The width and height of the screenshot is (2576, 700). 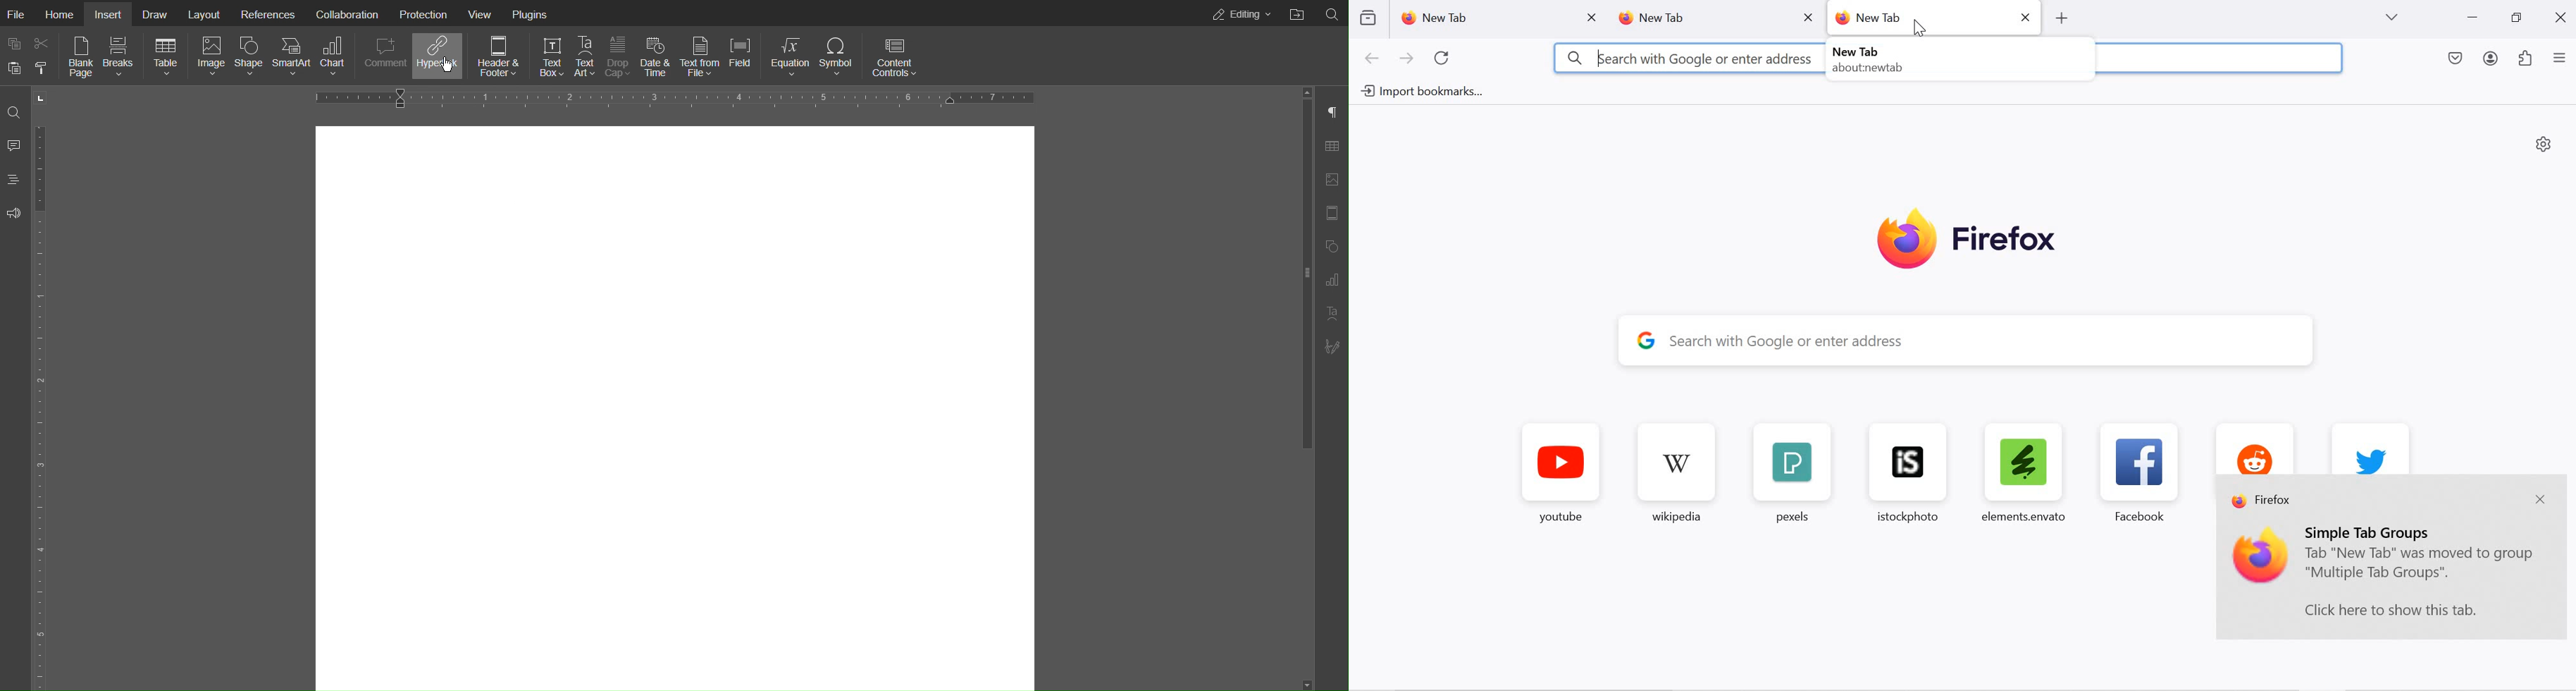 I want to click on new tab, so click(x=1920, y=17).